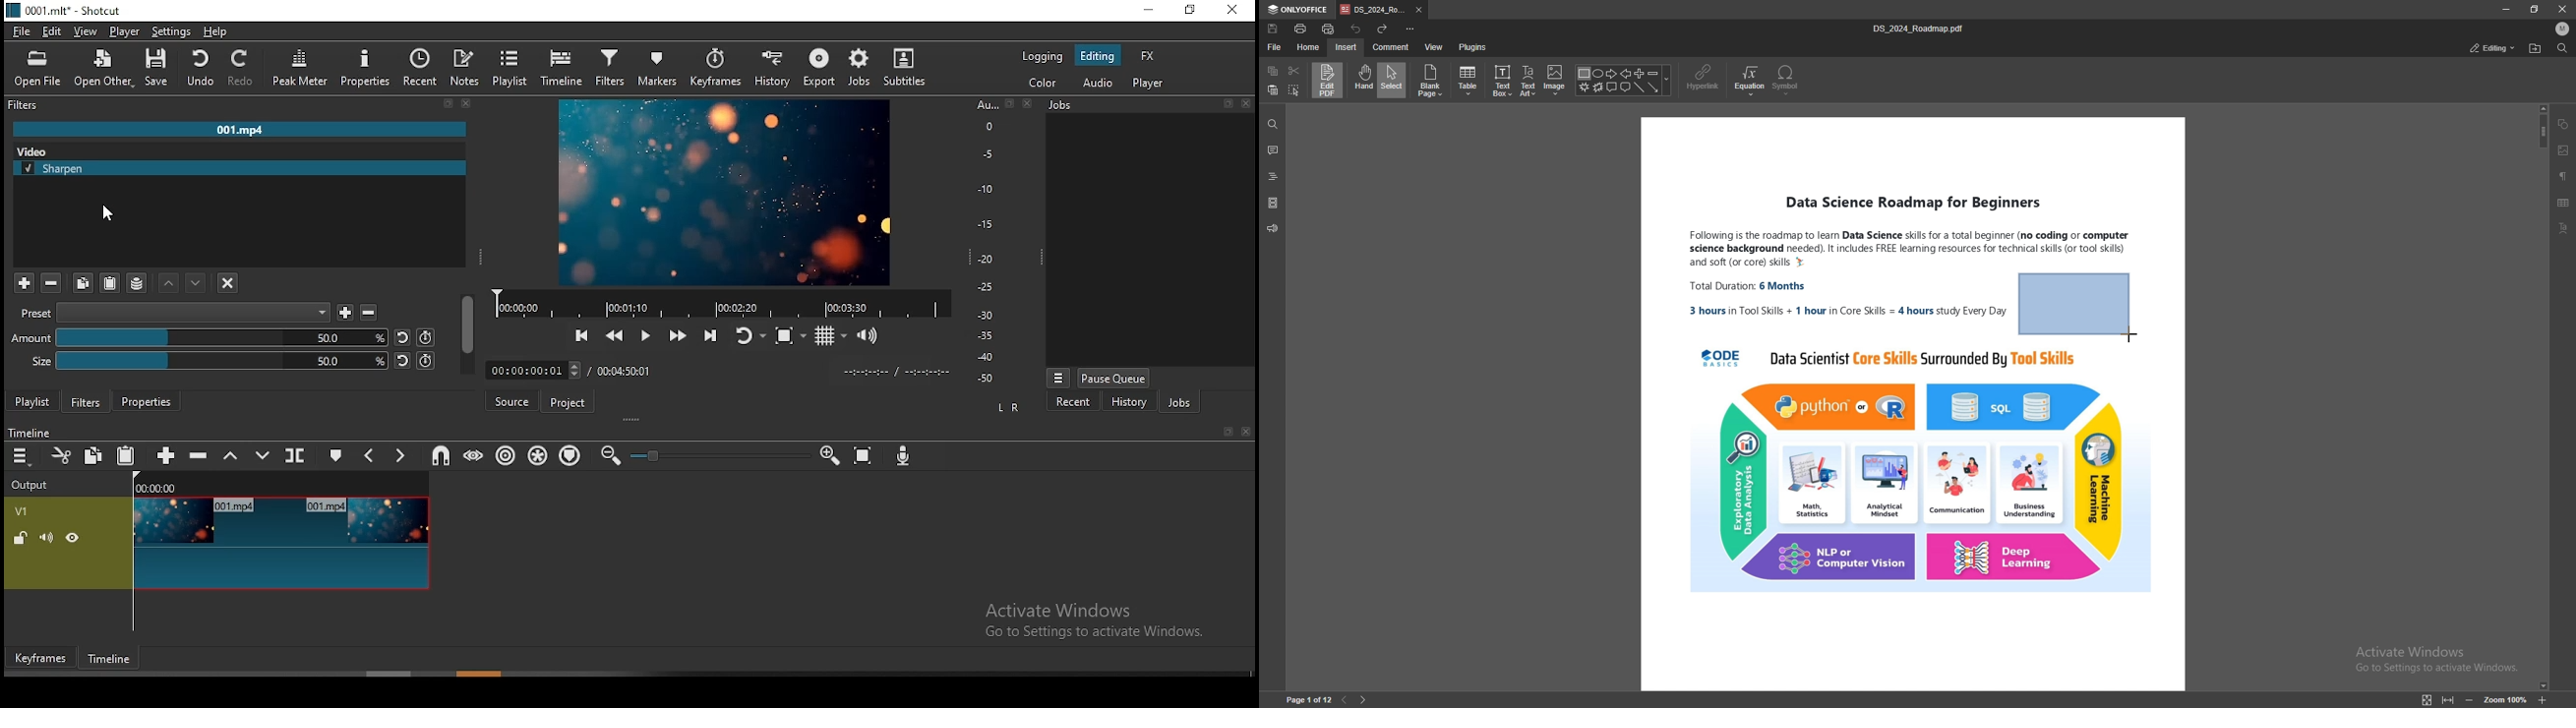 The height and width of the screenshot is (728, 2576). What do you see at coordinates (569, 456) in the screenshot?
I see `ripple markers` at bounding box center [569, 456].